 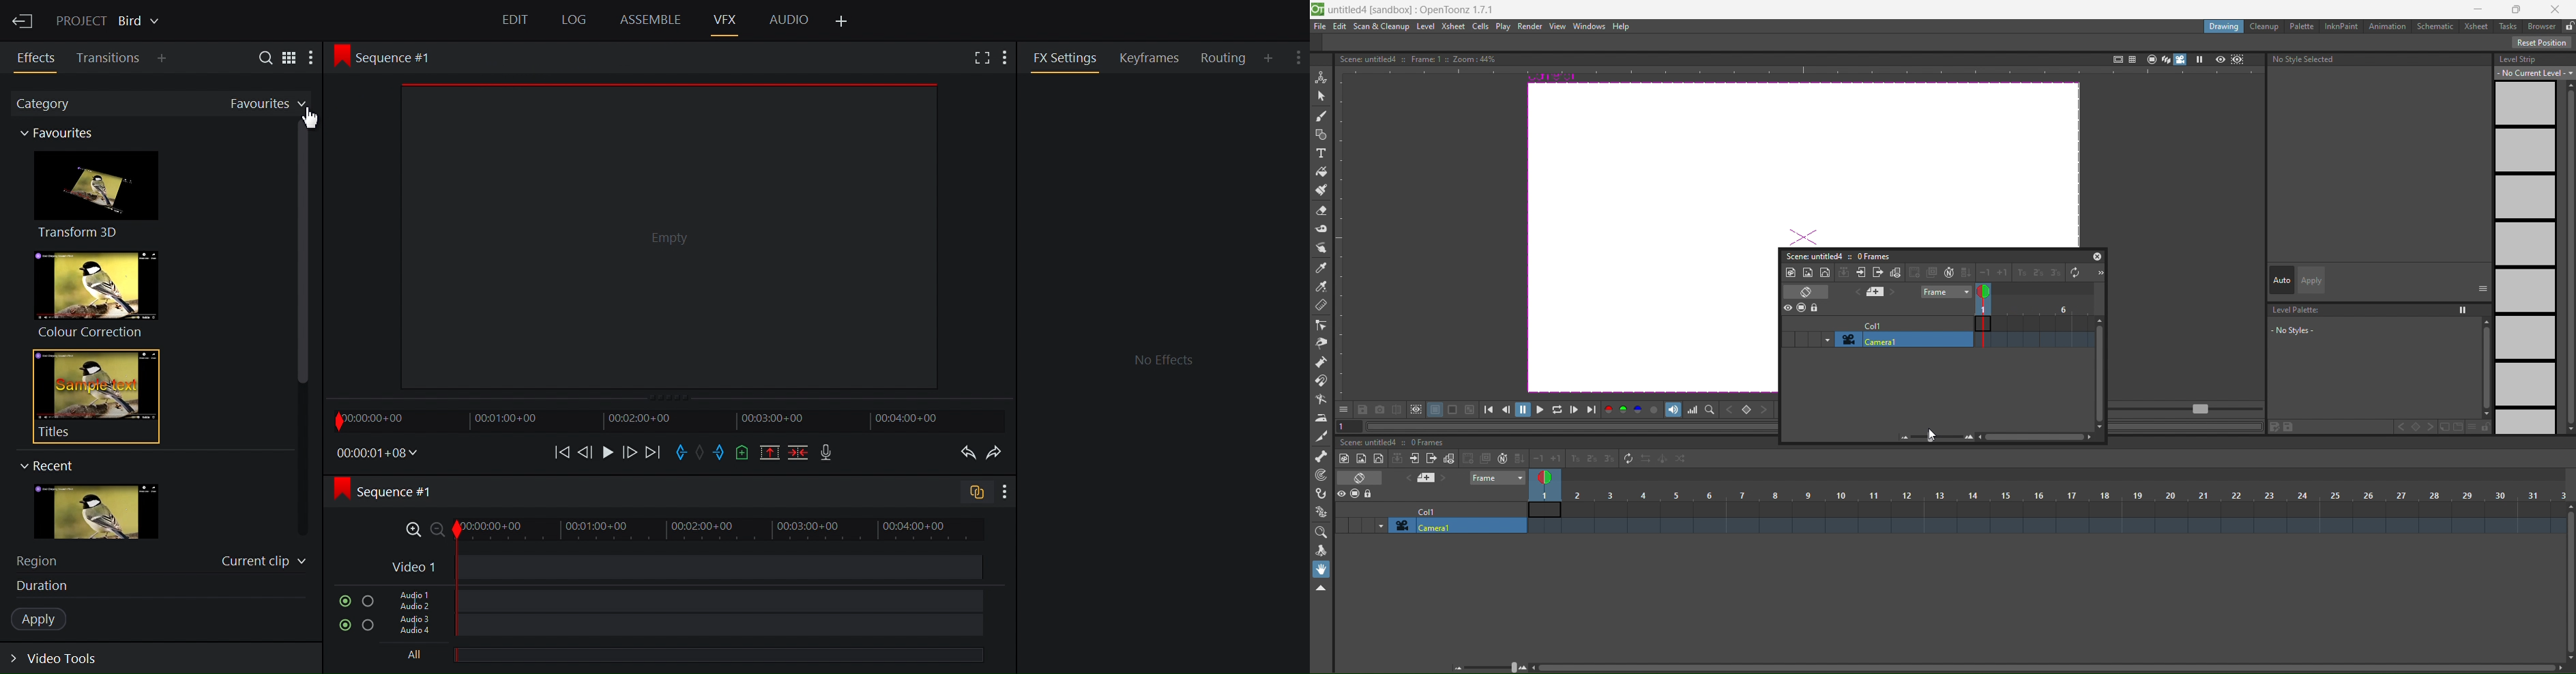 I want to click on Remove all marked sections, so click(x=771, y=454).